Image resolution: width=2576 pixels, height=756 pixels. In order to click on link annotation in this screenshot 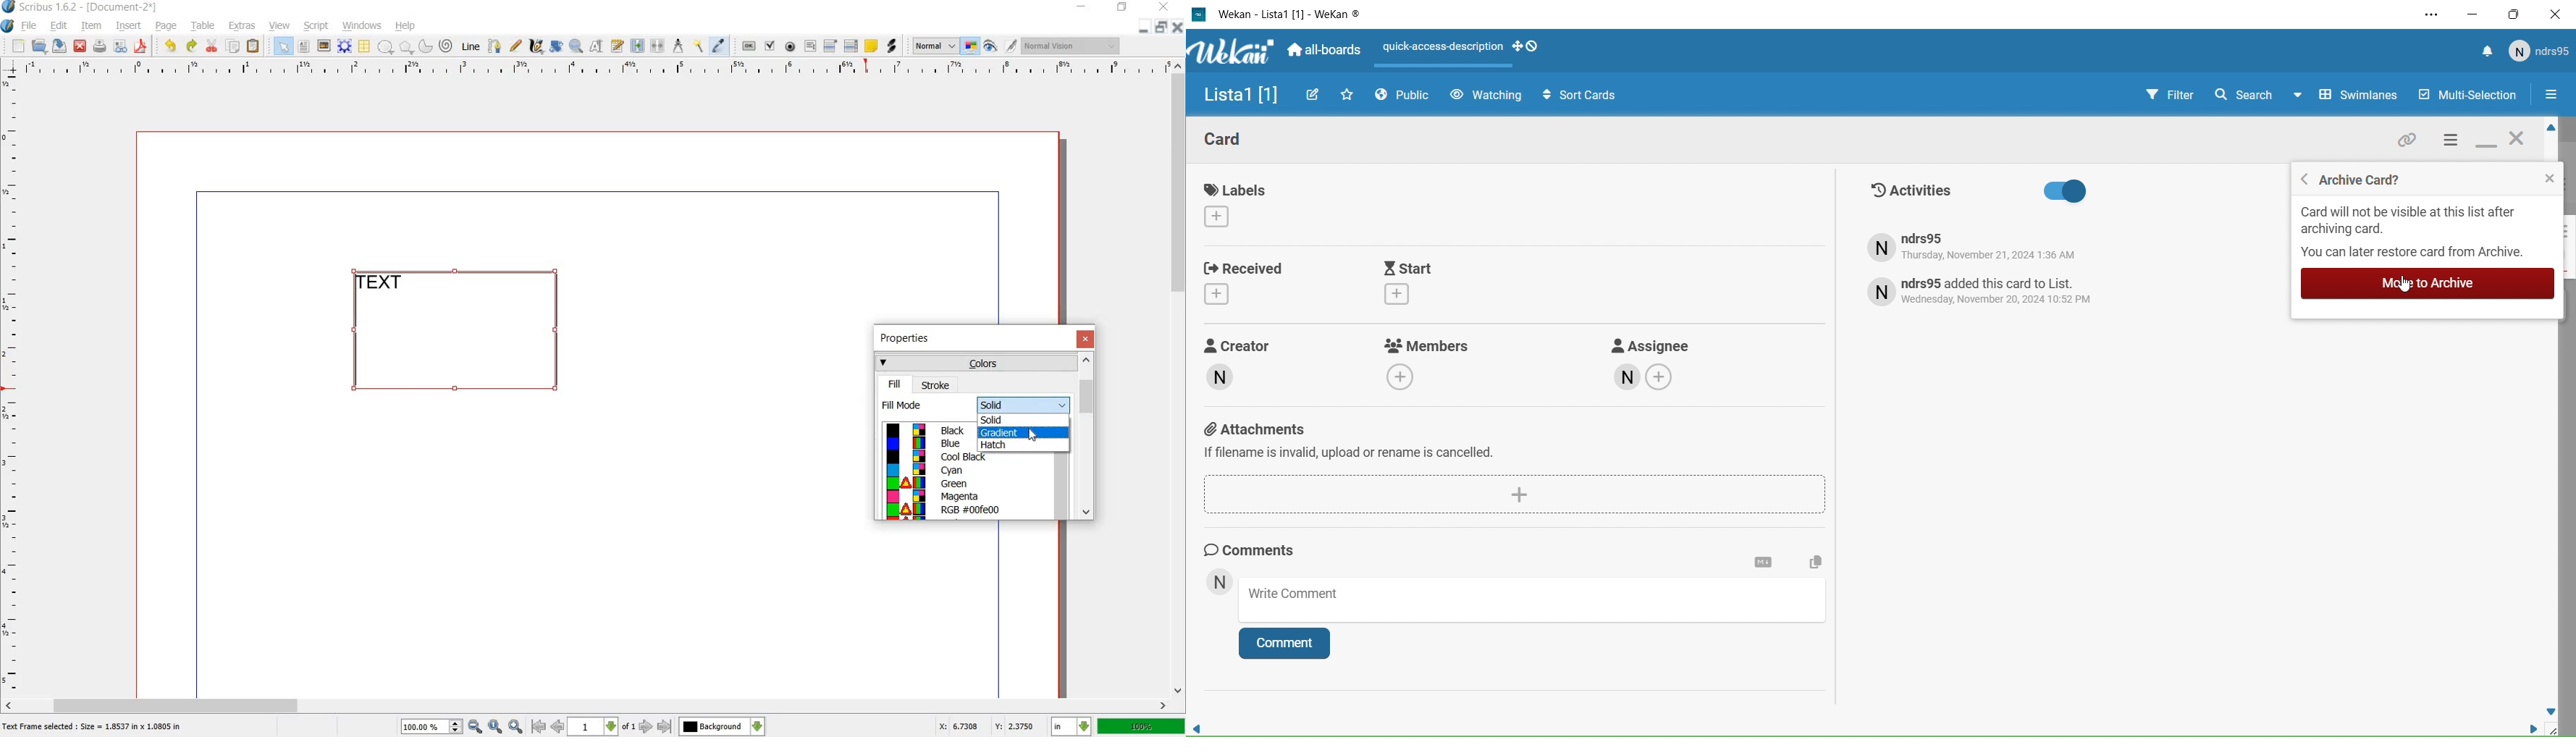, I will do `click(891, 47)`.